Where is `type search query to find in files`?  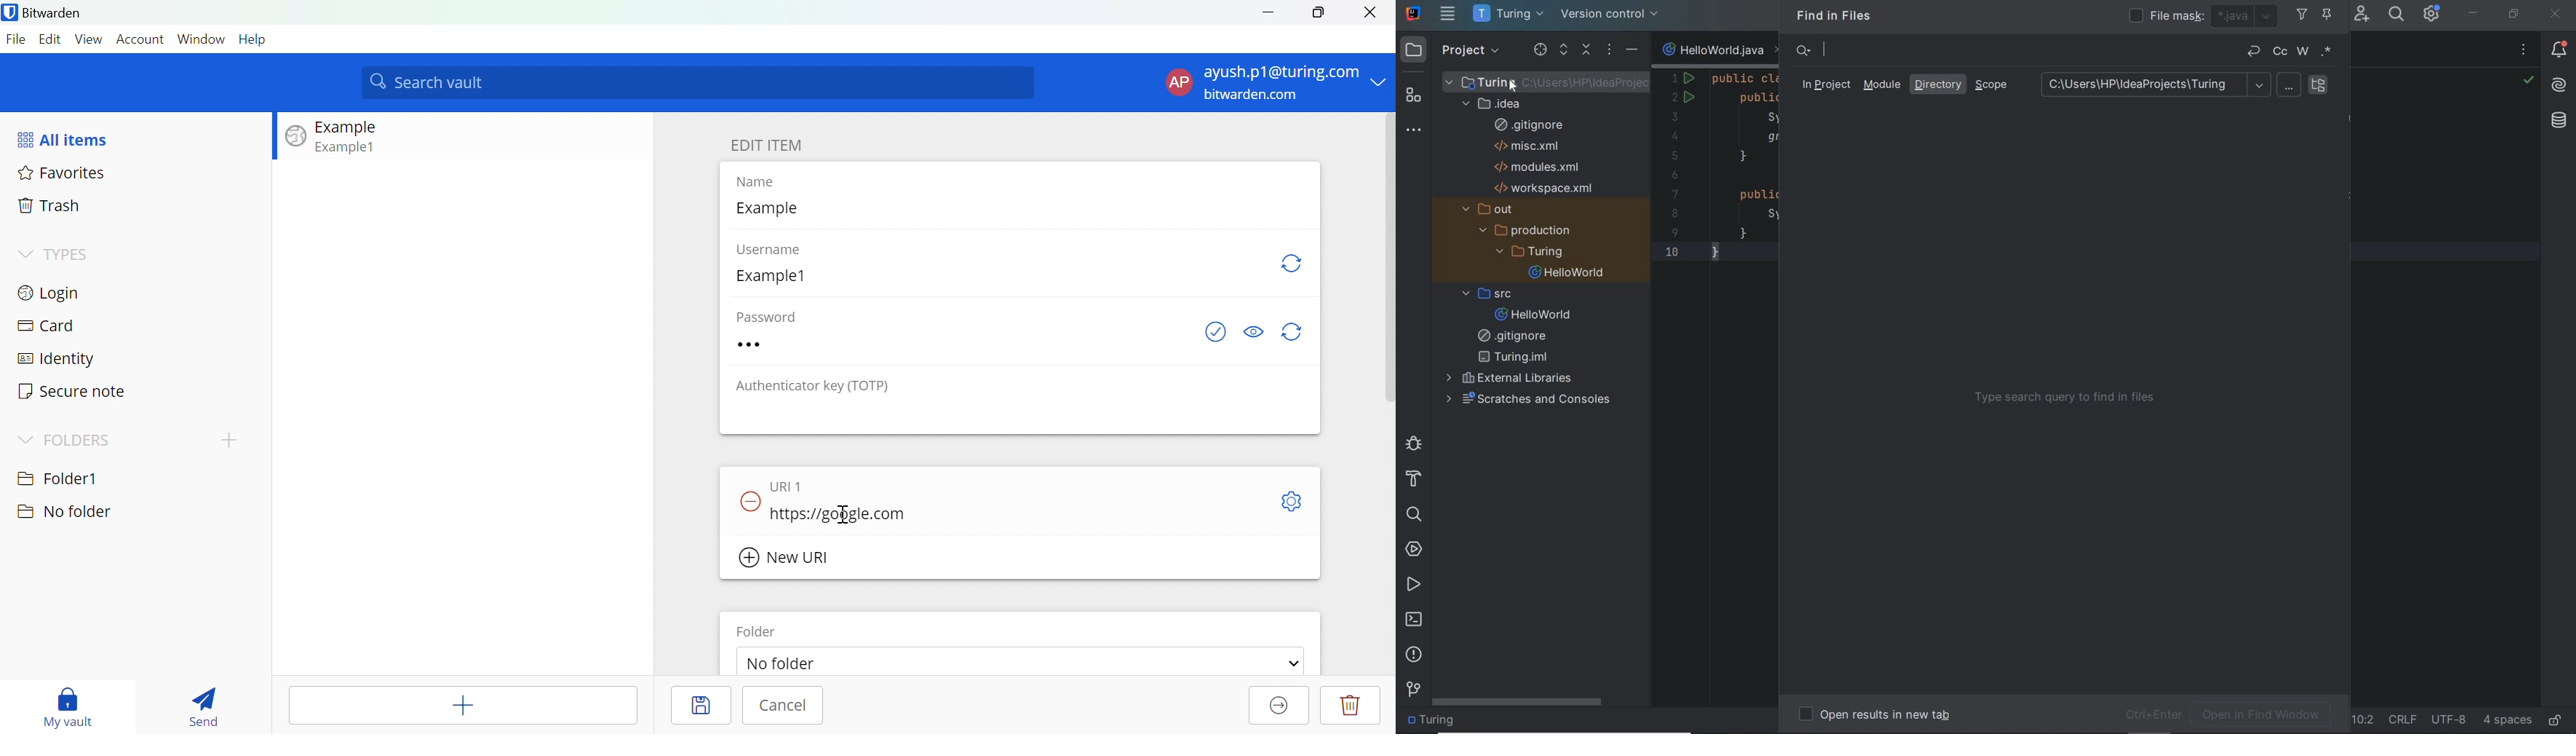 type search query to find in files is located at coordinates (2068, 402).